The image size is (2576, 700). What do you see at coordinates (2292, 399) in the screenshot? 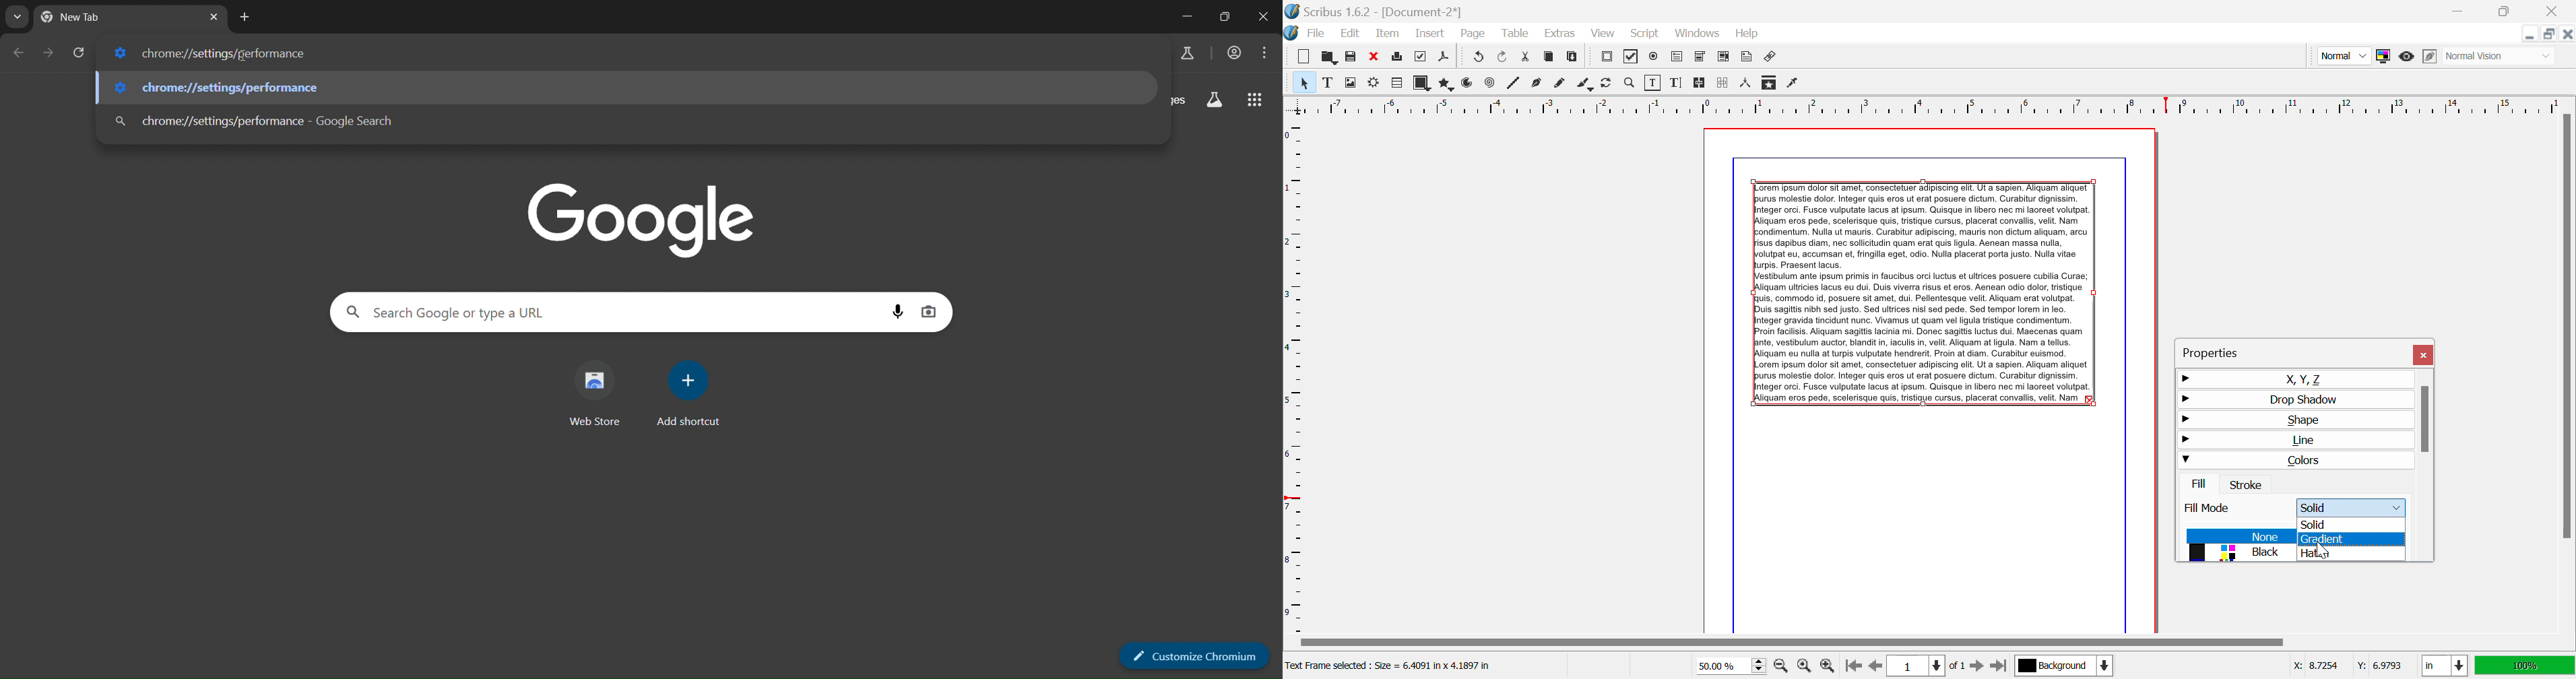
I see `Drop Shadow` at bounding box center [2292, 399].